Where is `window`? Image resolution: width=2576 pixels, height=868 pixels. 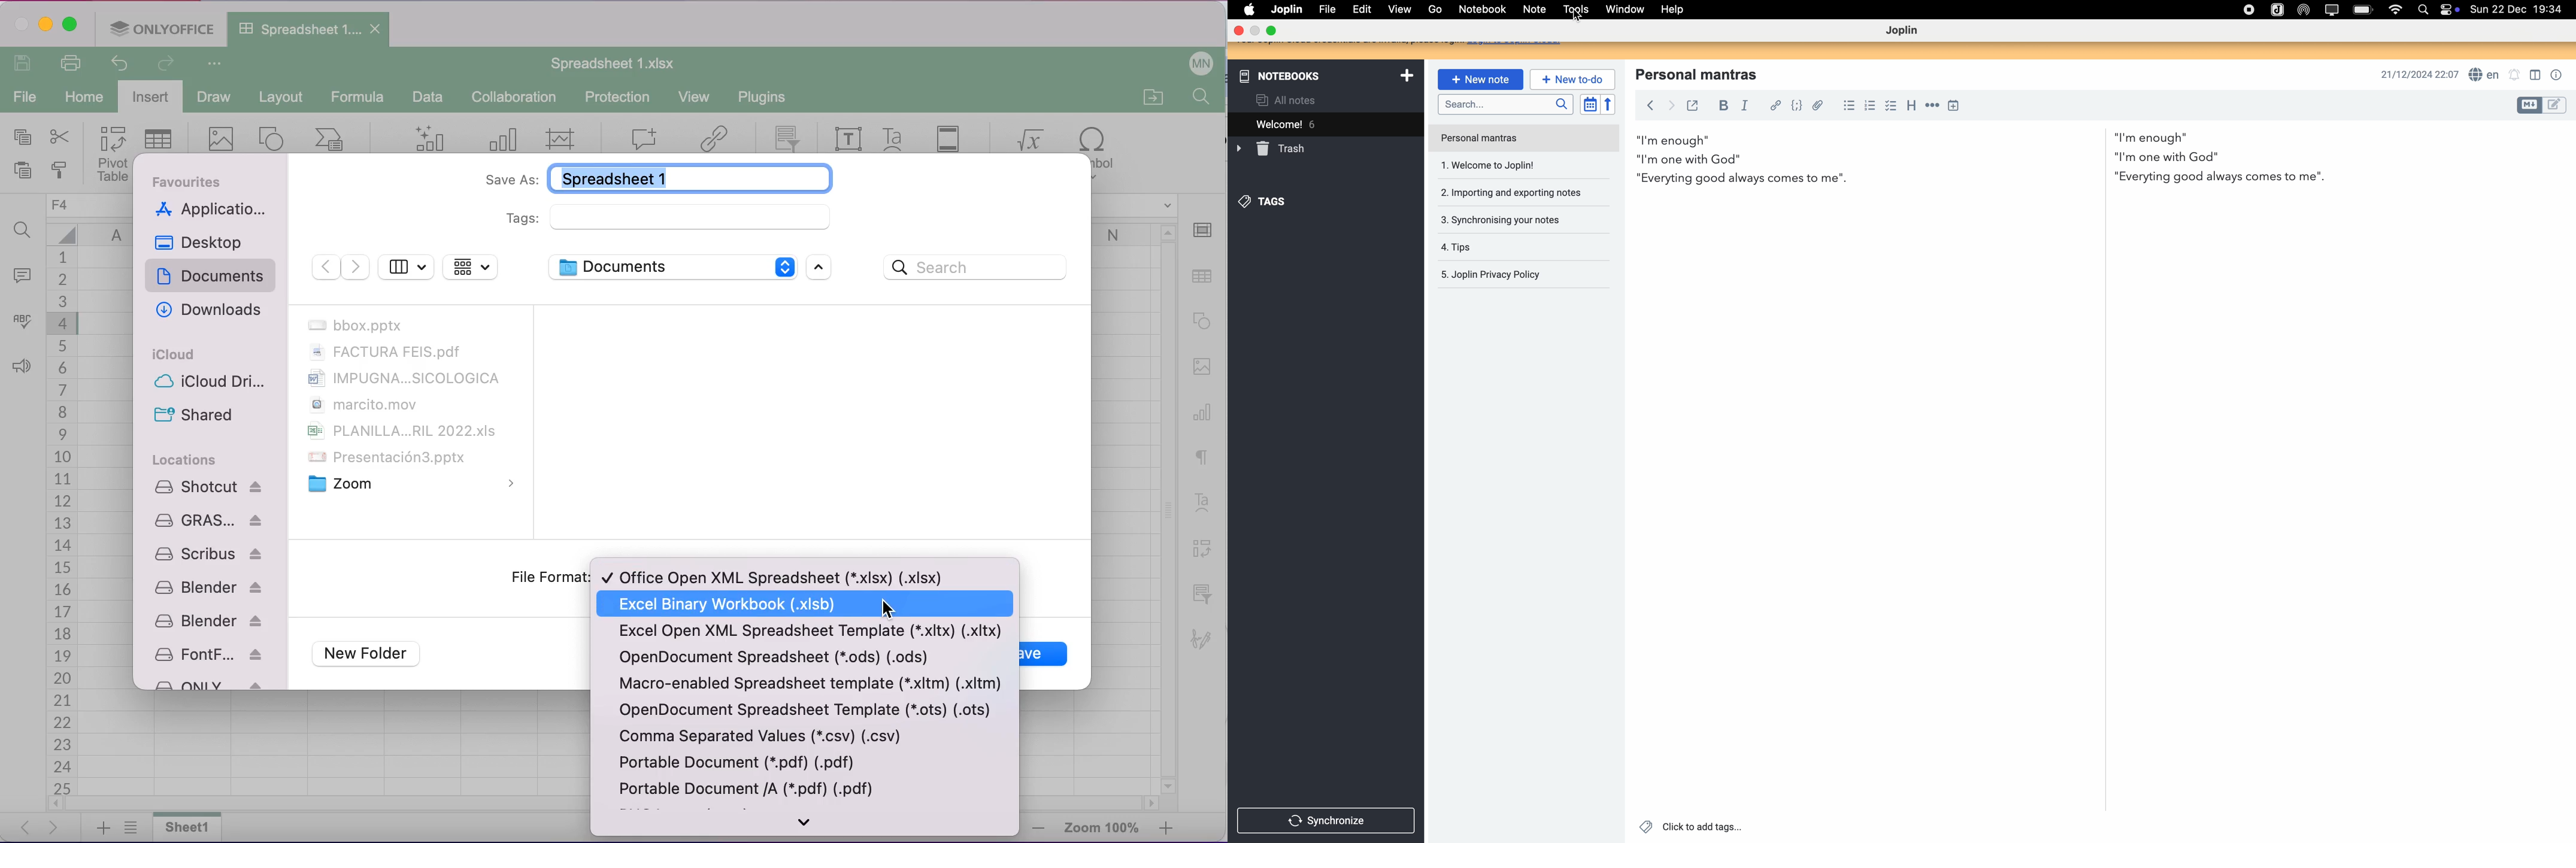 window is located at coordinates (1620, 11).